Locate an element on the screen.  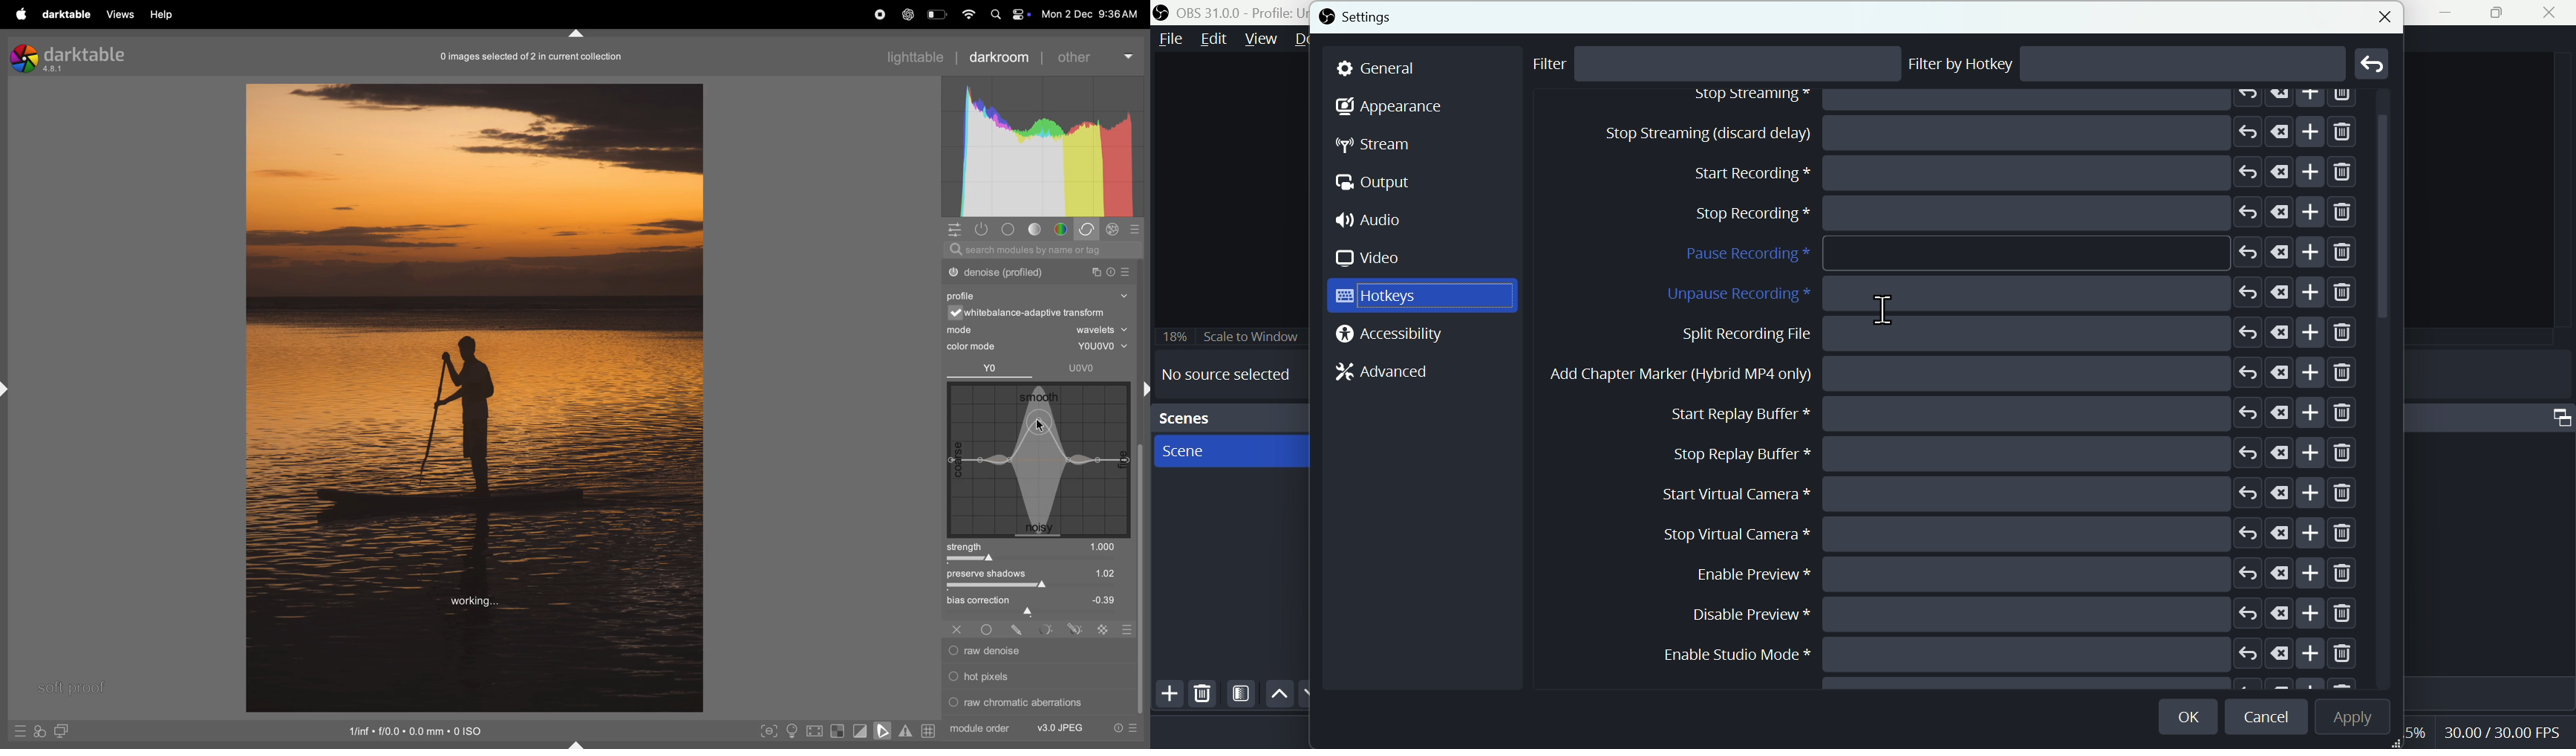
color mode is located at coordinates (981, 347).